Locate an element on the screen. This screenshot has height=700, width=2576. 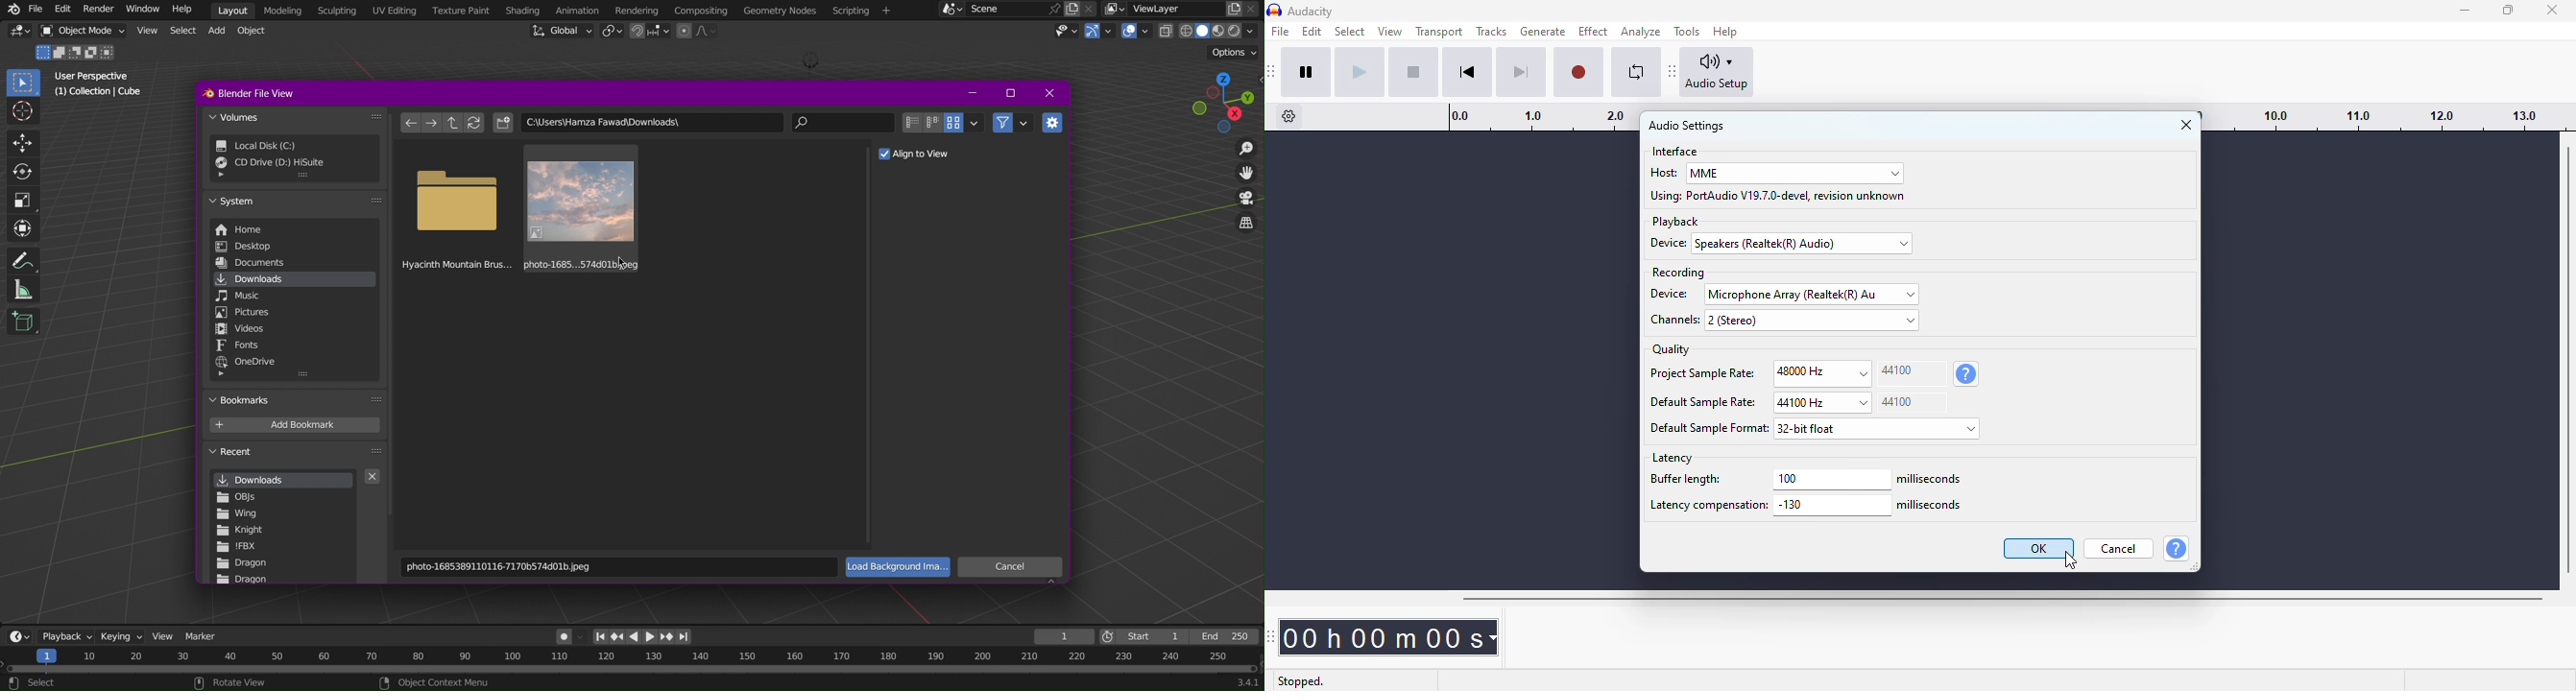
Large Tiles is located at coordinates (964, 122).